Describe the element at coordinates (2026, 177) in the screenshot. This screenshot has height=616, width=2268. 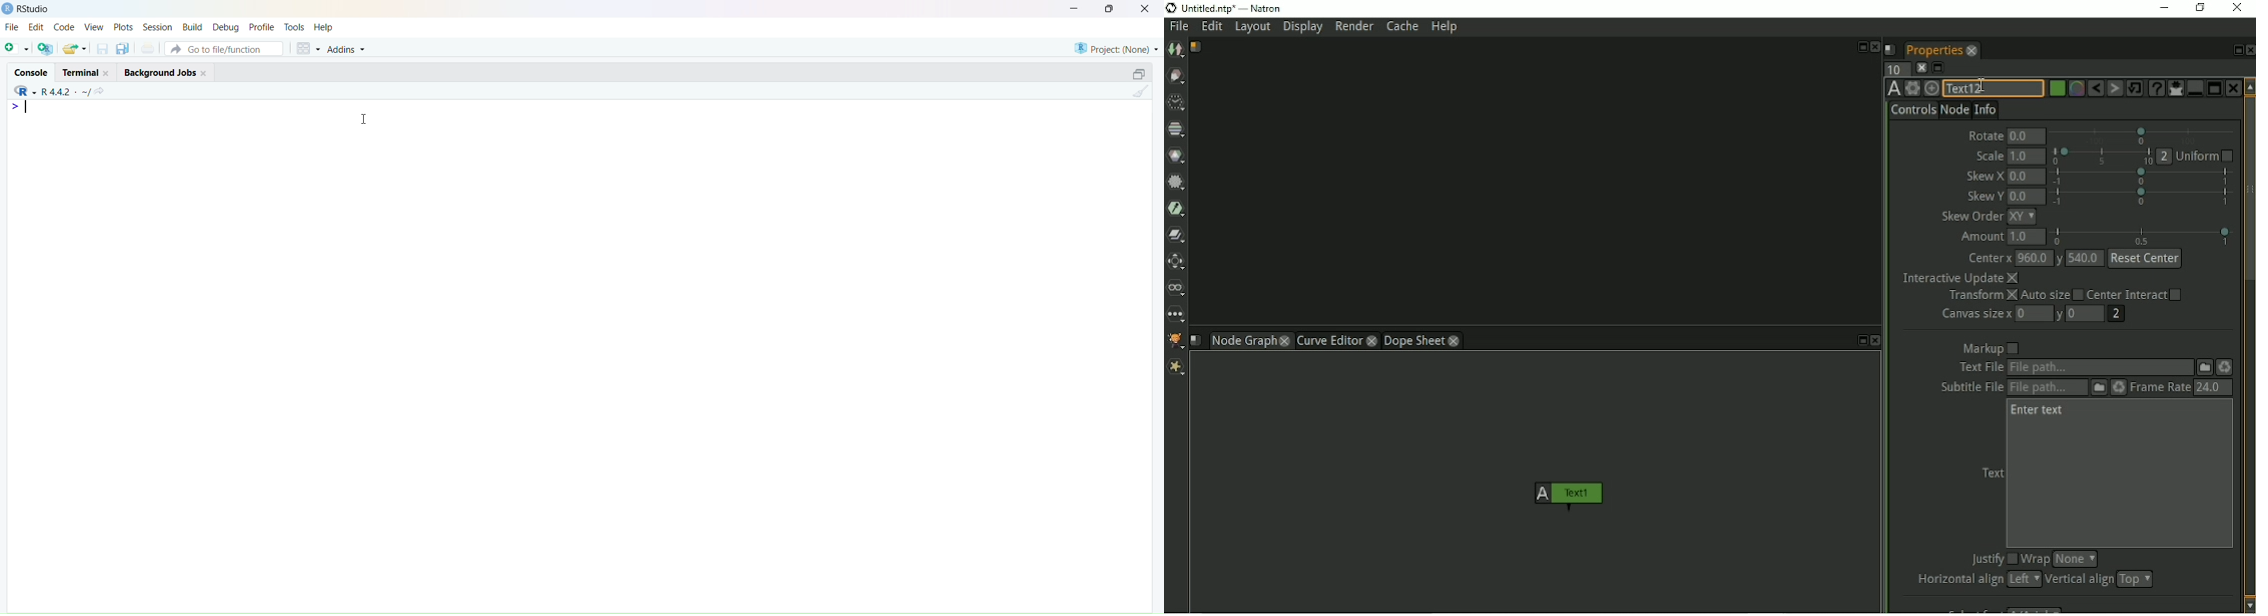
I see `0.0` at that location.